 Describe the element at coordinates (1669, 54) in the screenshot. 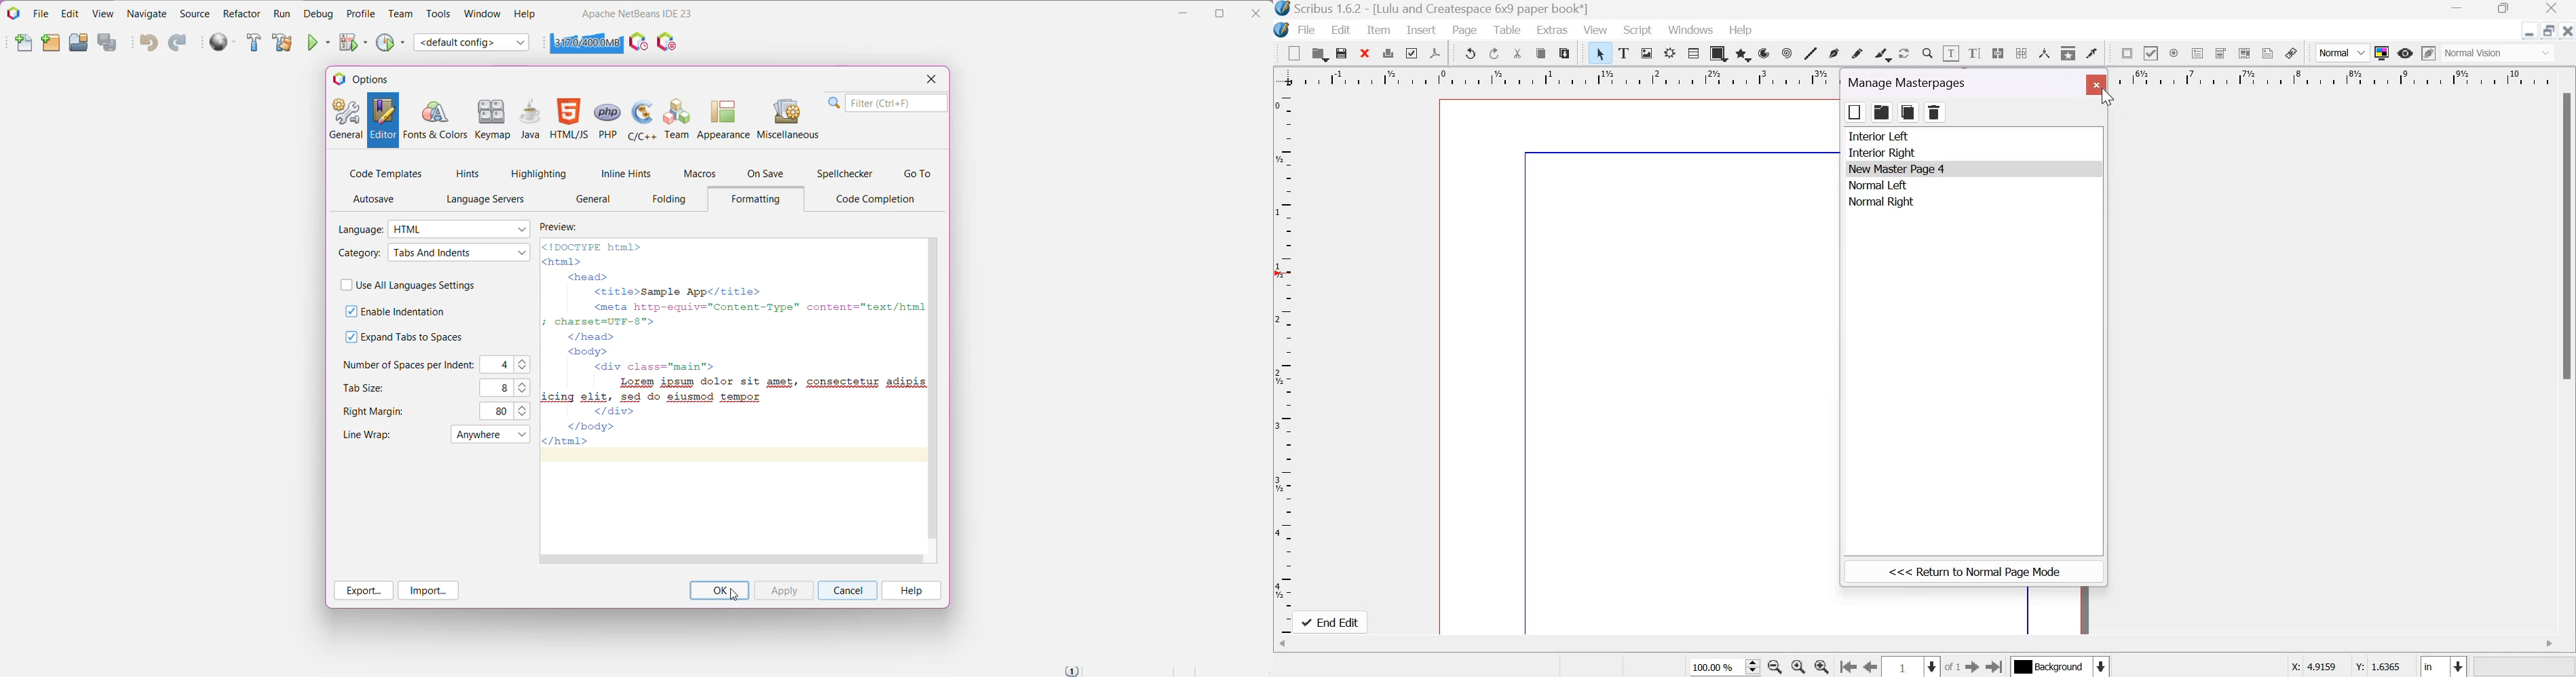

I see `Render frame` at that location.